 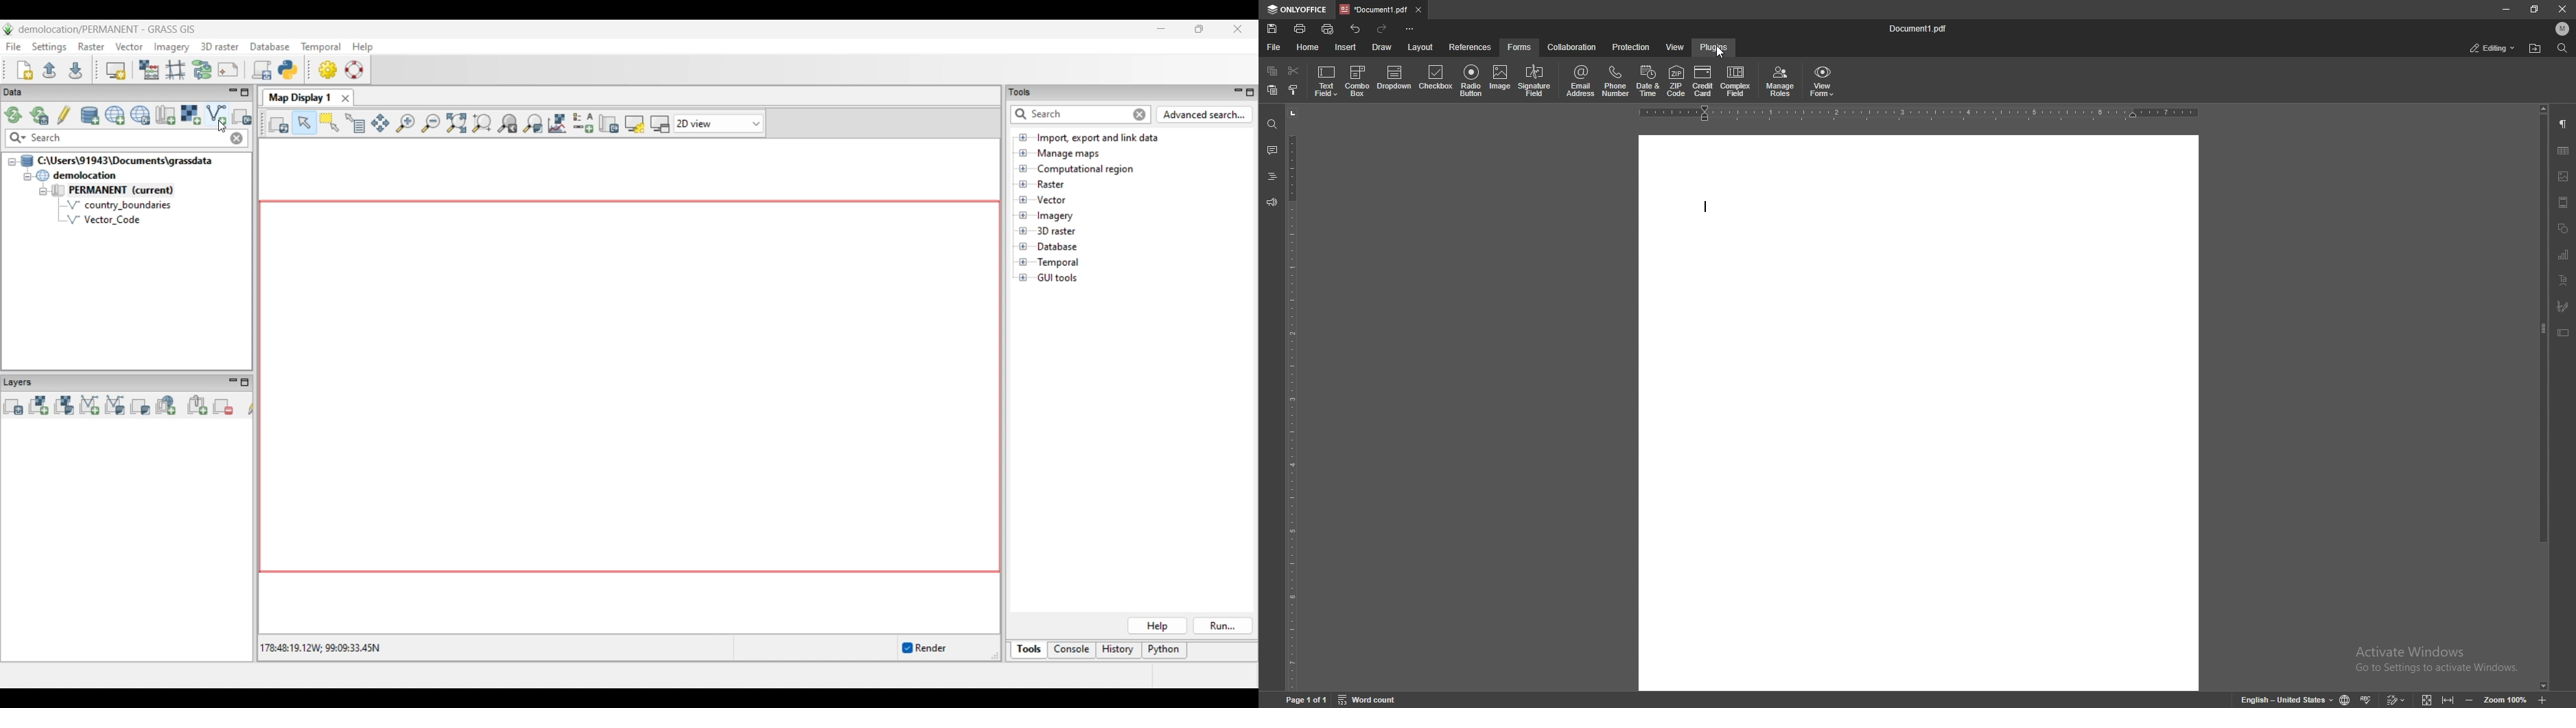 I want to click on Activate Windows
Go to Settings to activate Windows., so click(x=2435, y=659).